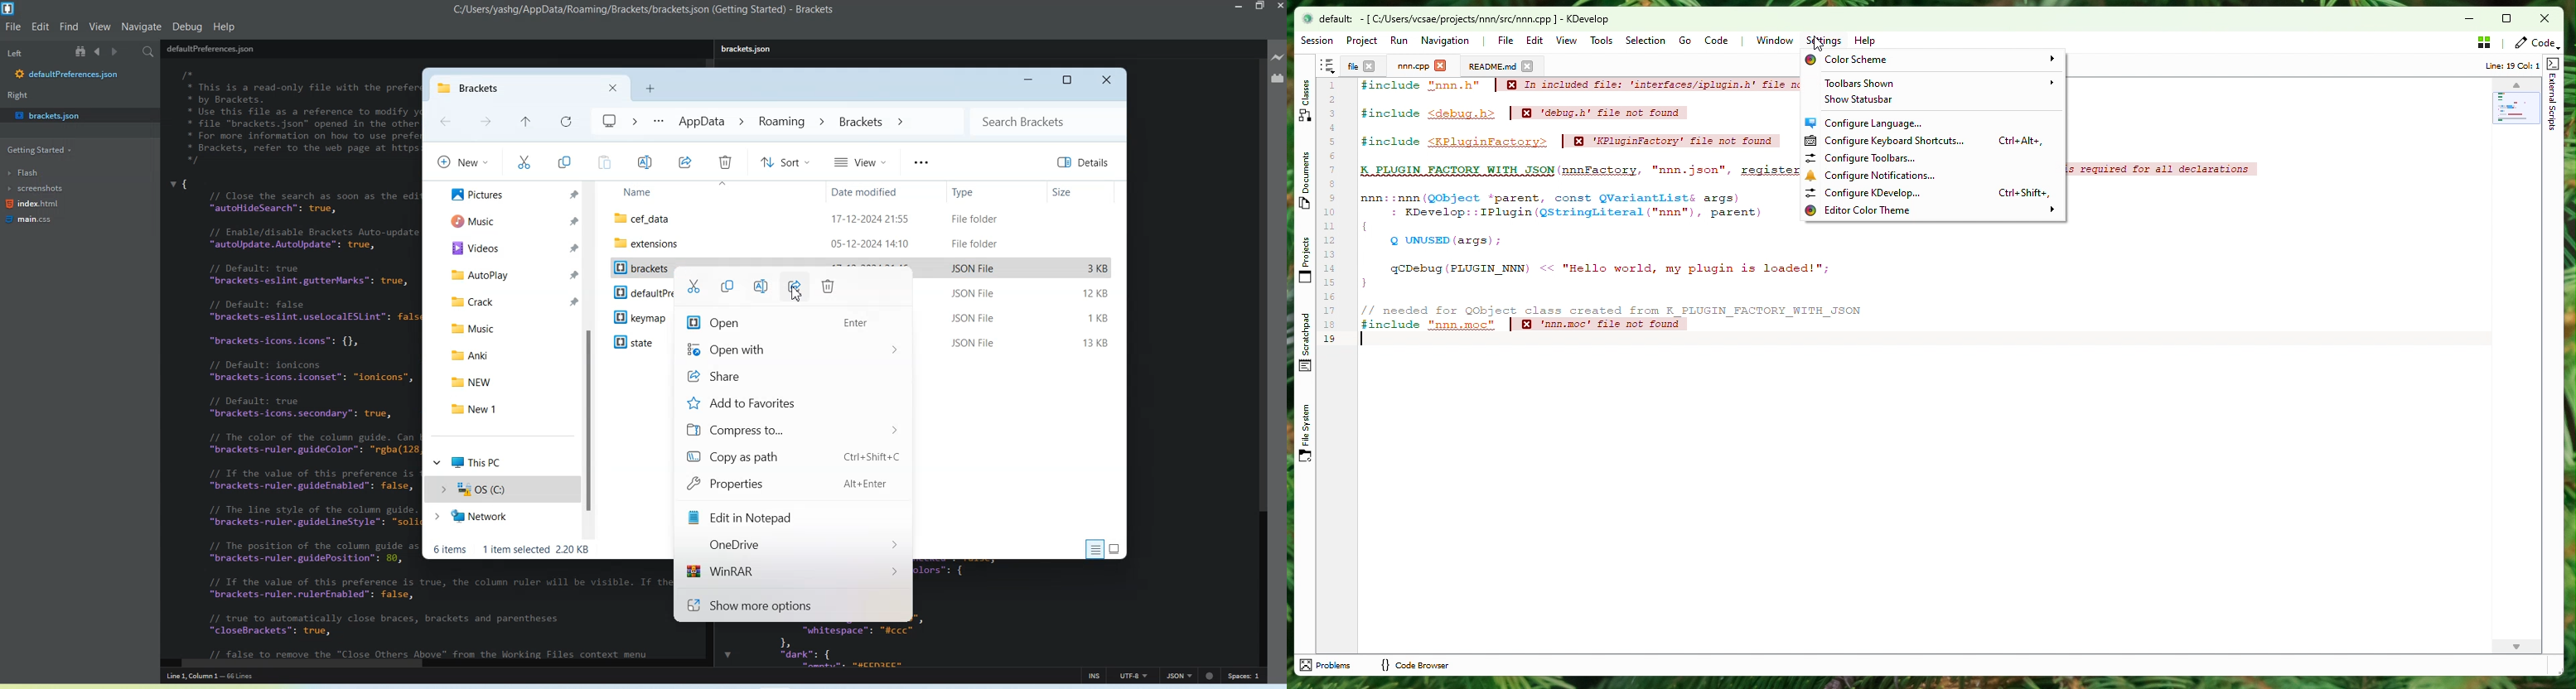  I want to click on 3 KB, so click(1100, 269).